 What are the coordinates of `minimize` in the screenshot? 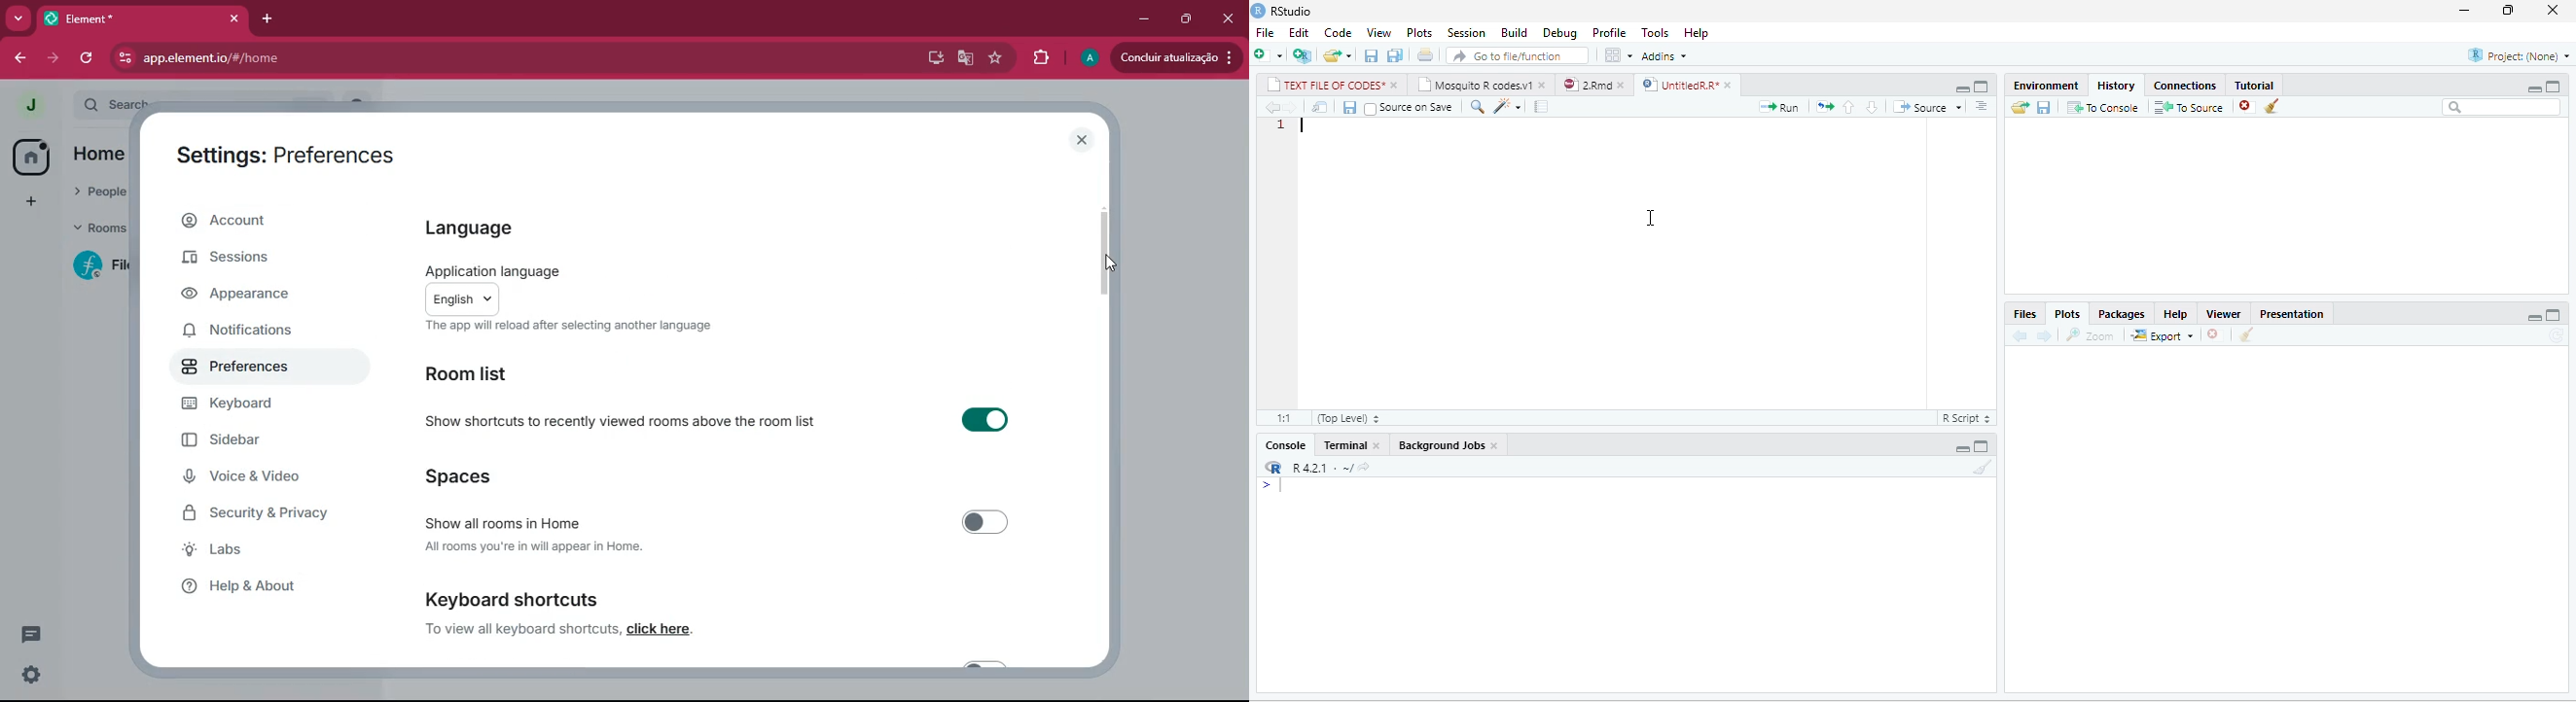 It's located at (1962, 449).